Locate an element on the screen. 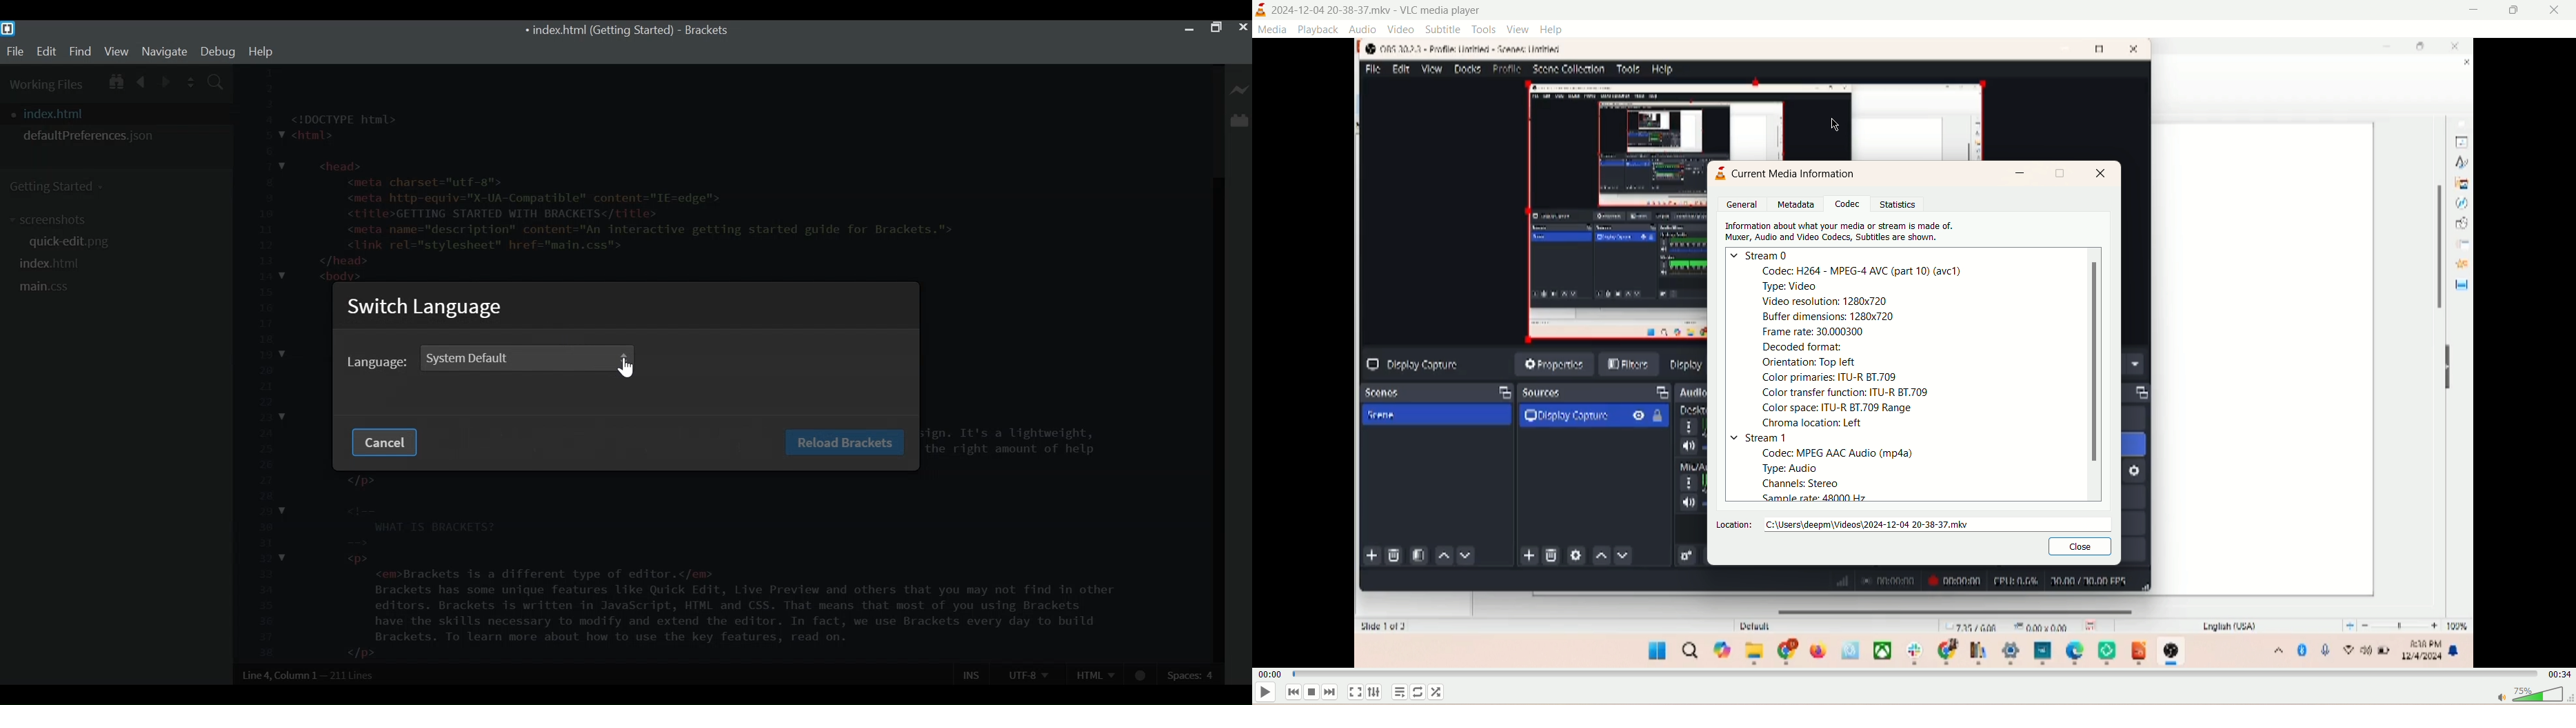  Brackets is located at coordinates (706, 31).